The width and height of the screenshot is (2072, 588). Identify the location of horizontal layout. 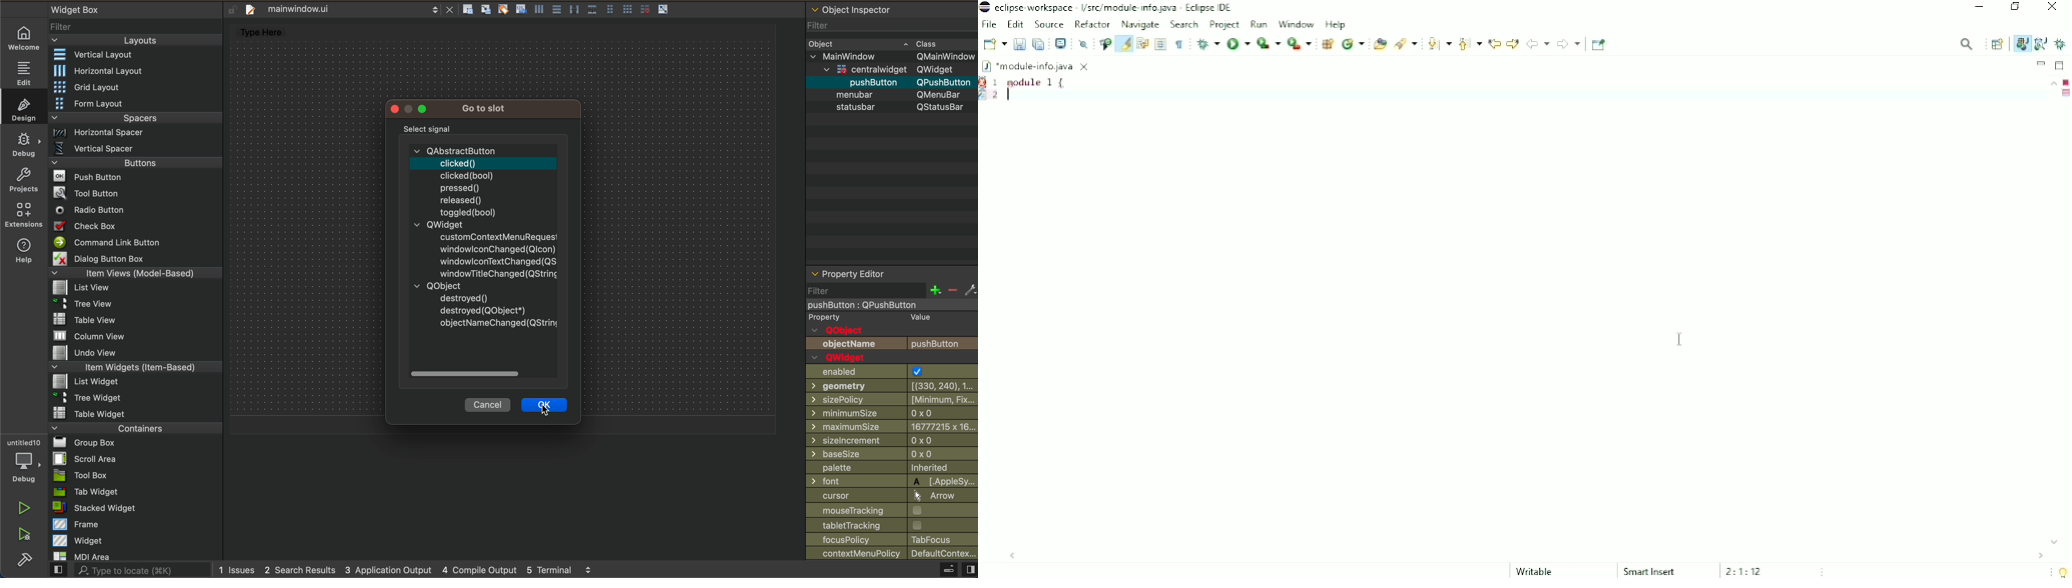
(135, 69).